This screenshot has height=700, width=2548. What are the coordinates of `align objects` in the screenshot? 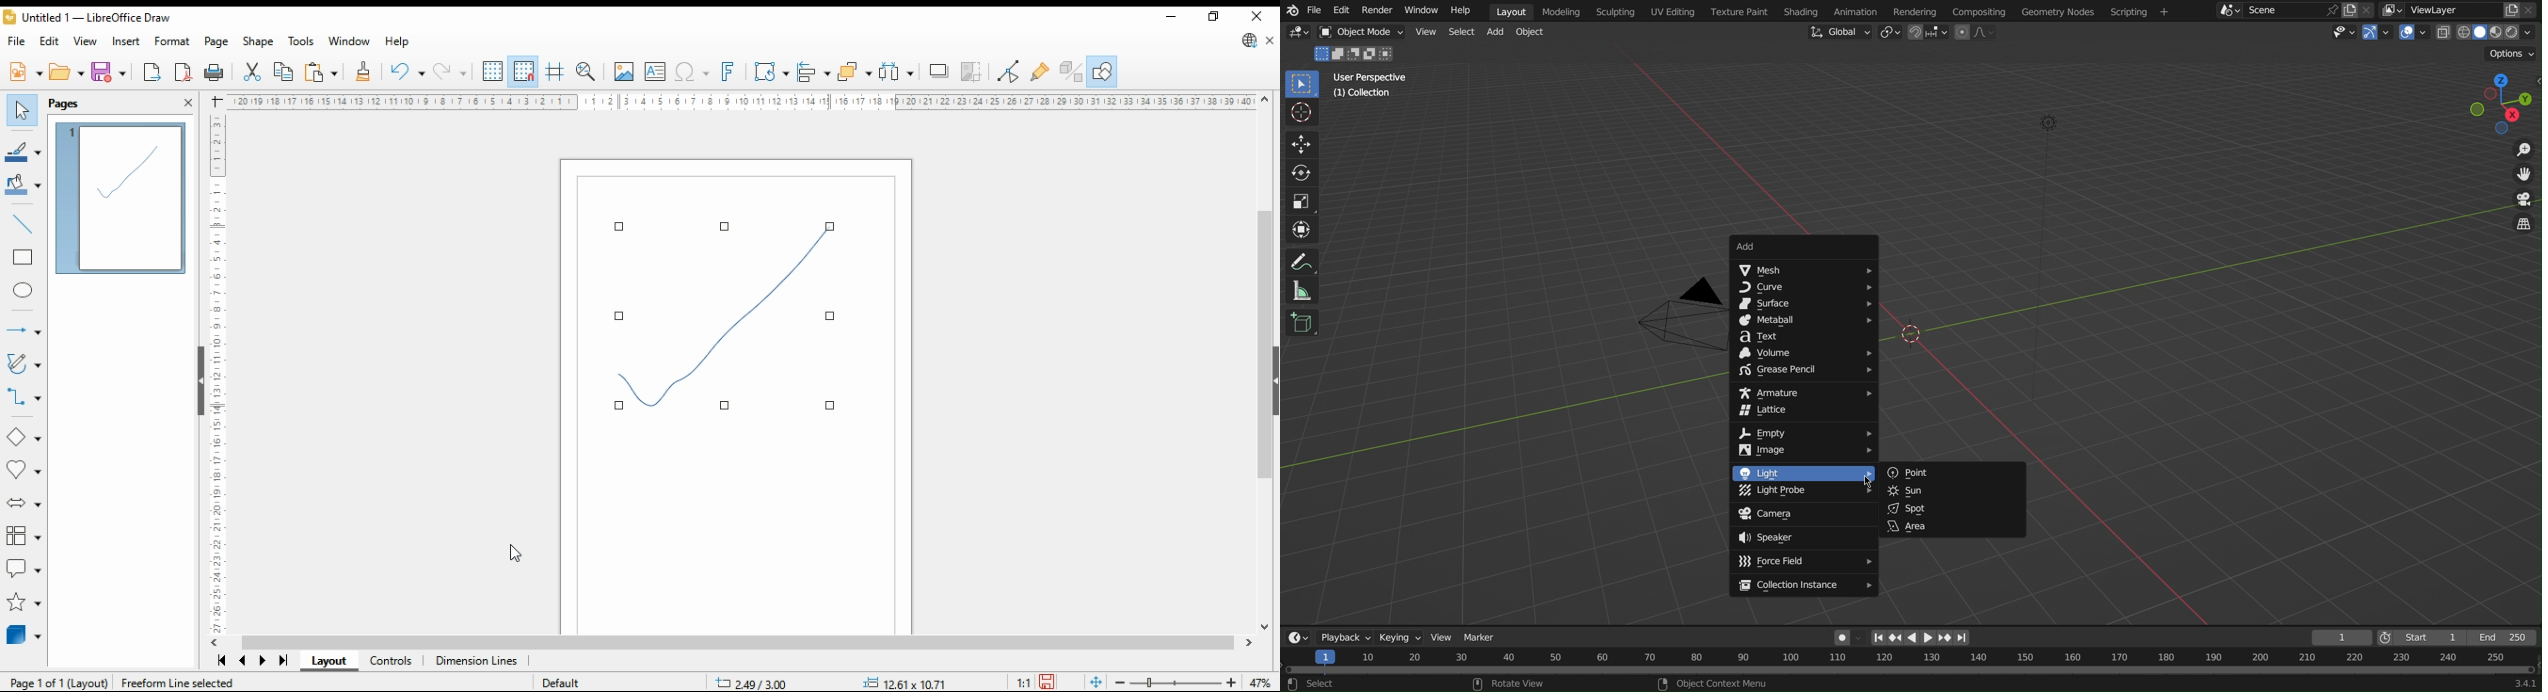 It's located at (814, 72).